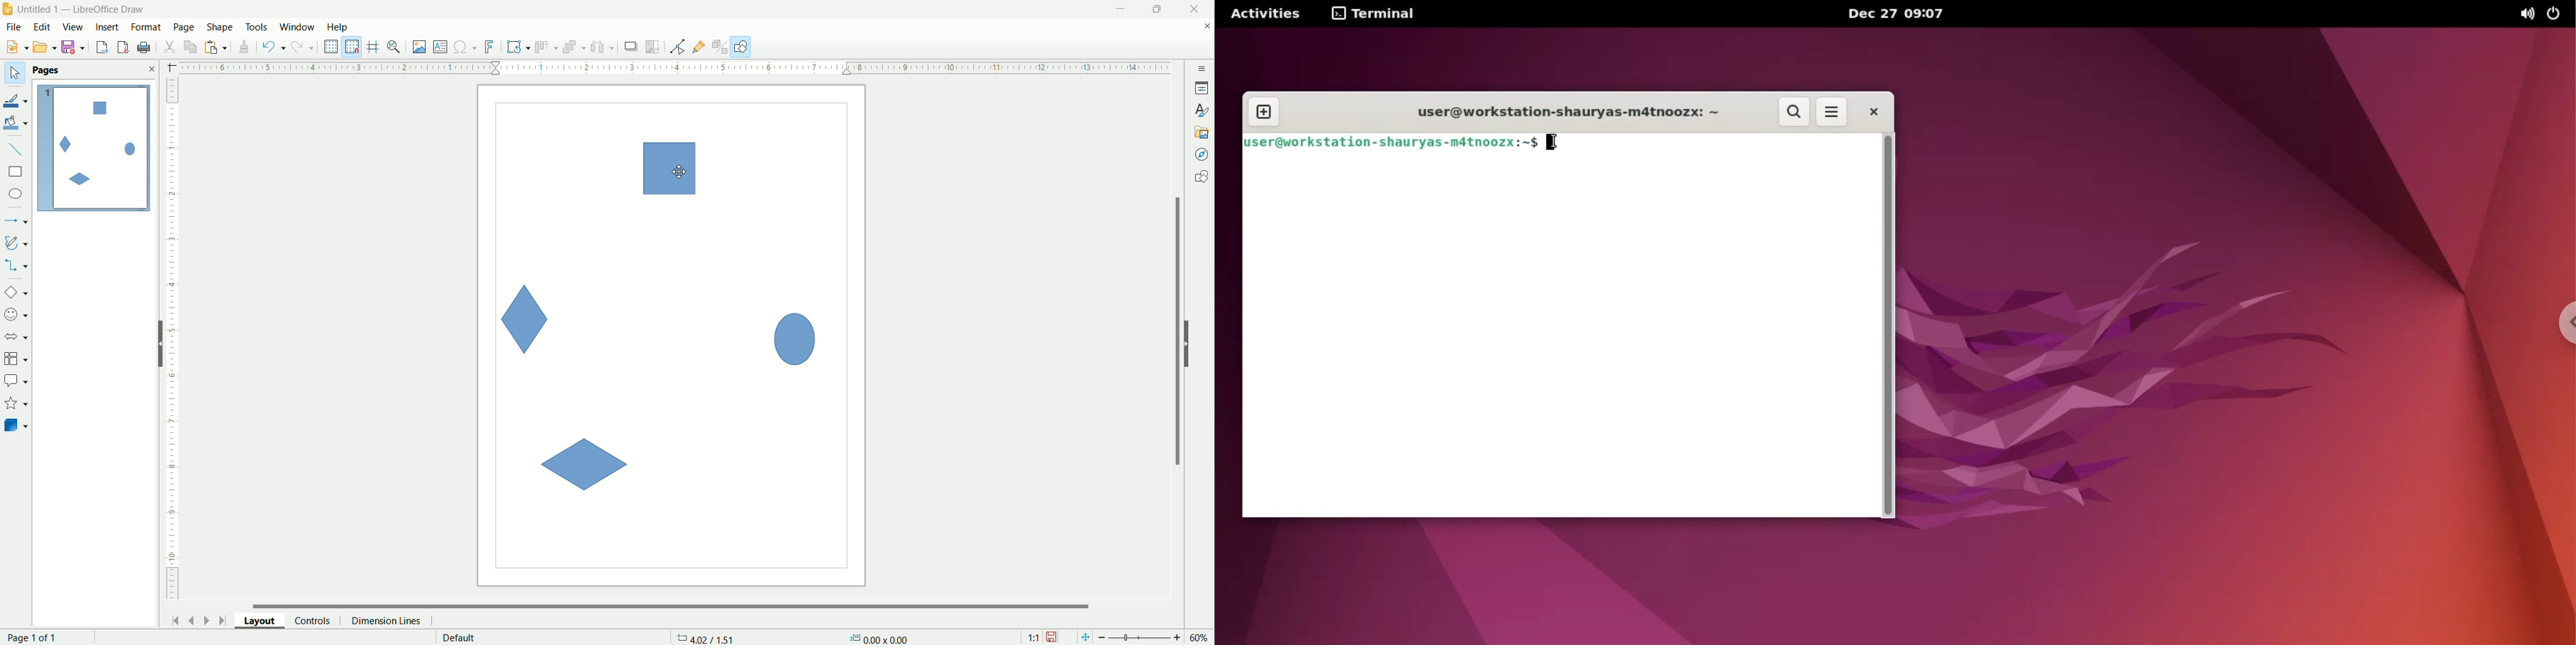  What do you see at coordinates (75, 47) in the screenshot?
I see `save` at bounding box center [75, 47].